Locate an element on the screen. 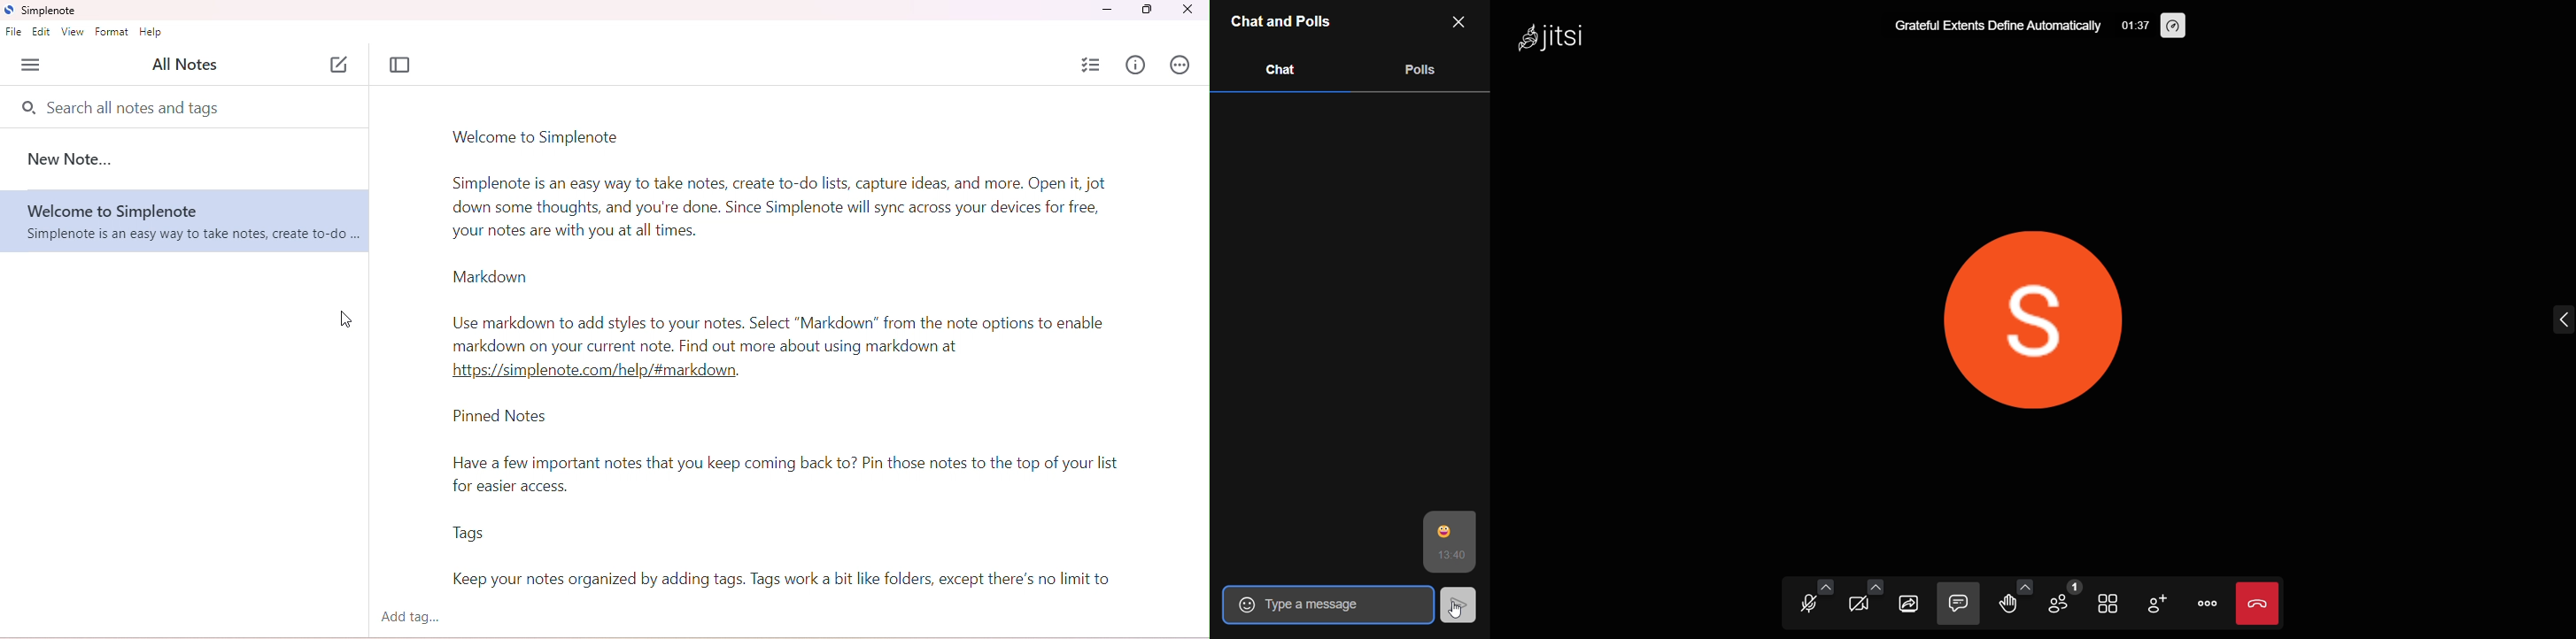  participants is located at coordinates (2065, 601).